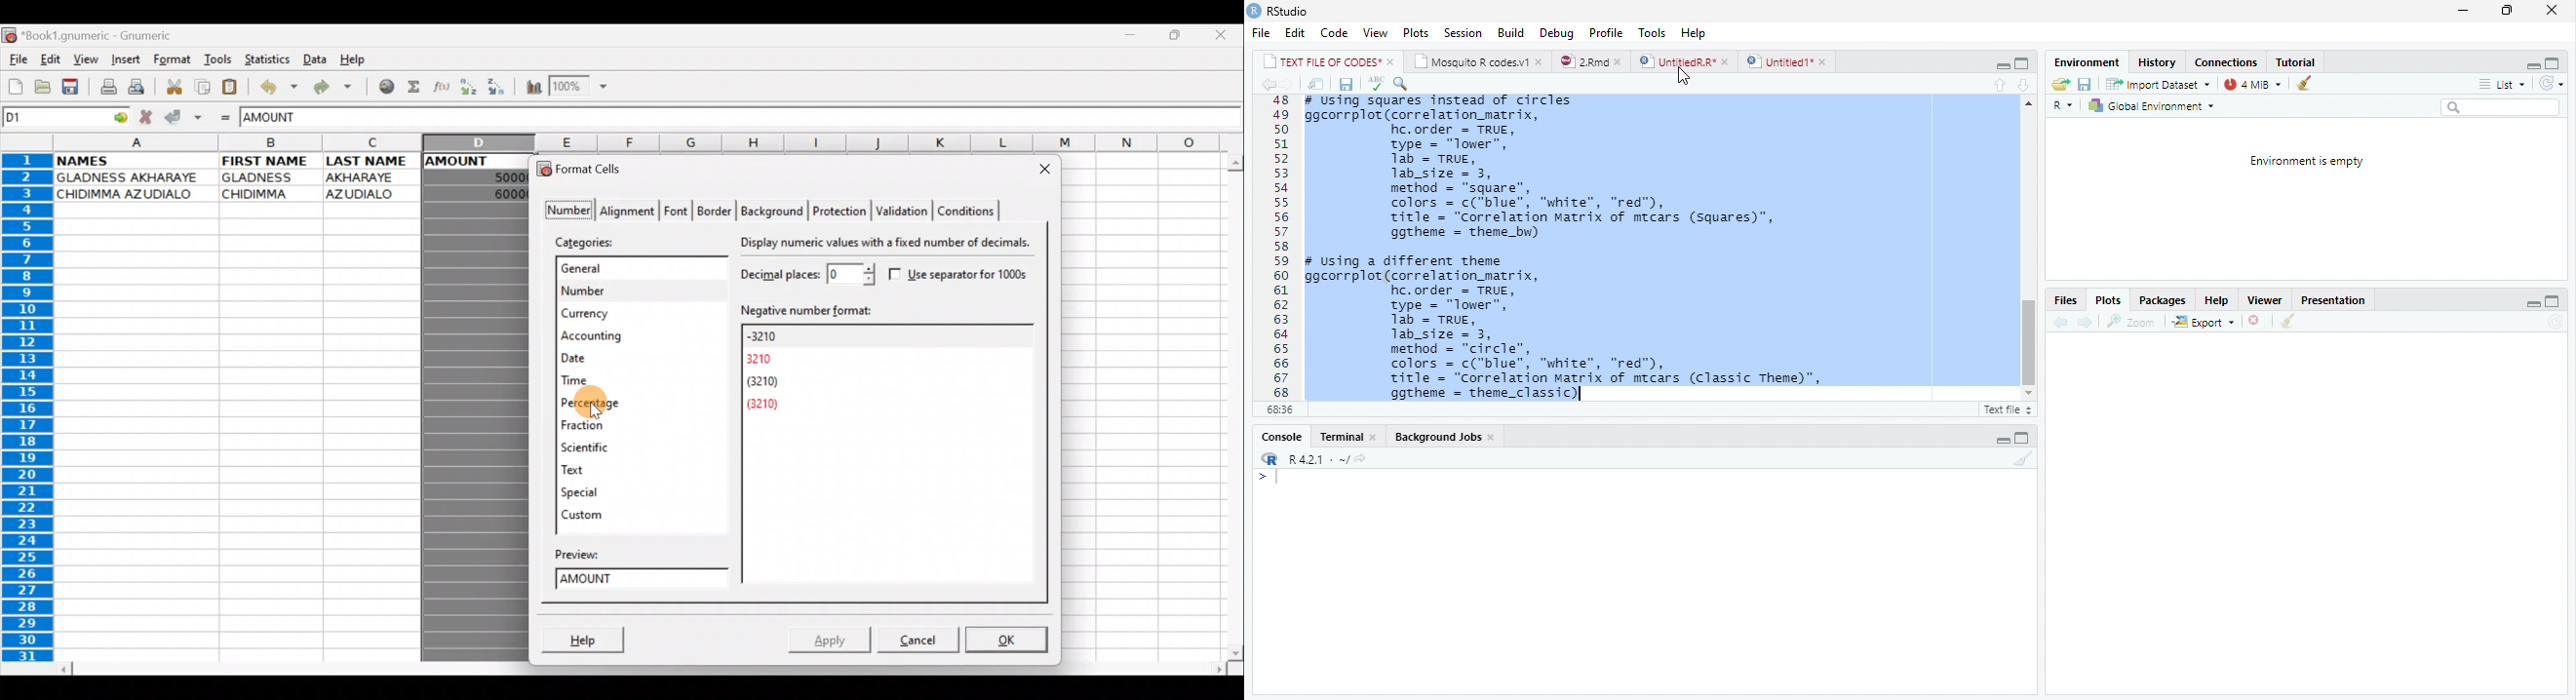 Image resolution: width=2576 pixels, height=700 pixels. I want to click on OK, so click(1007, 640).